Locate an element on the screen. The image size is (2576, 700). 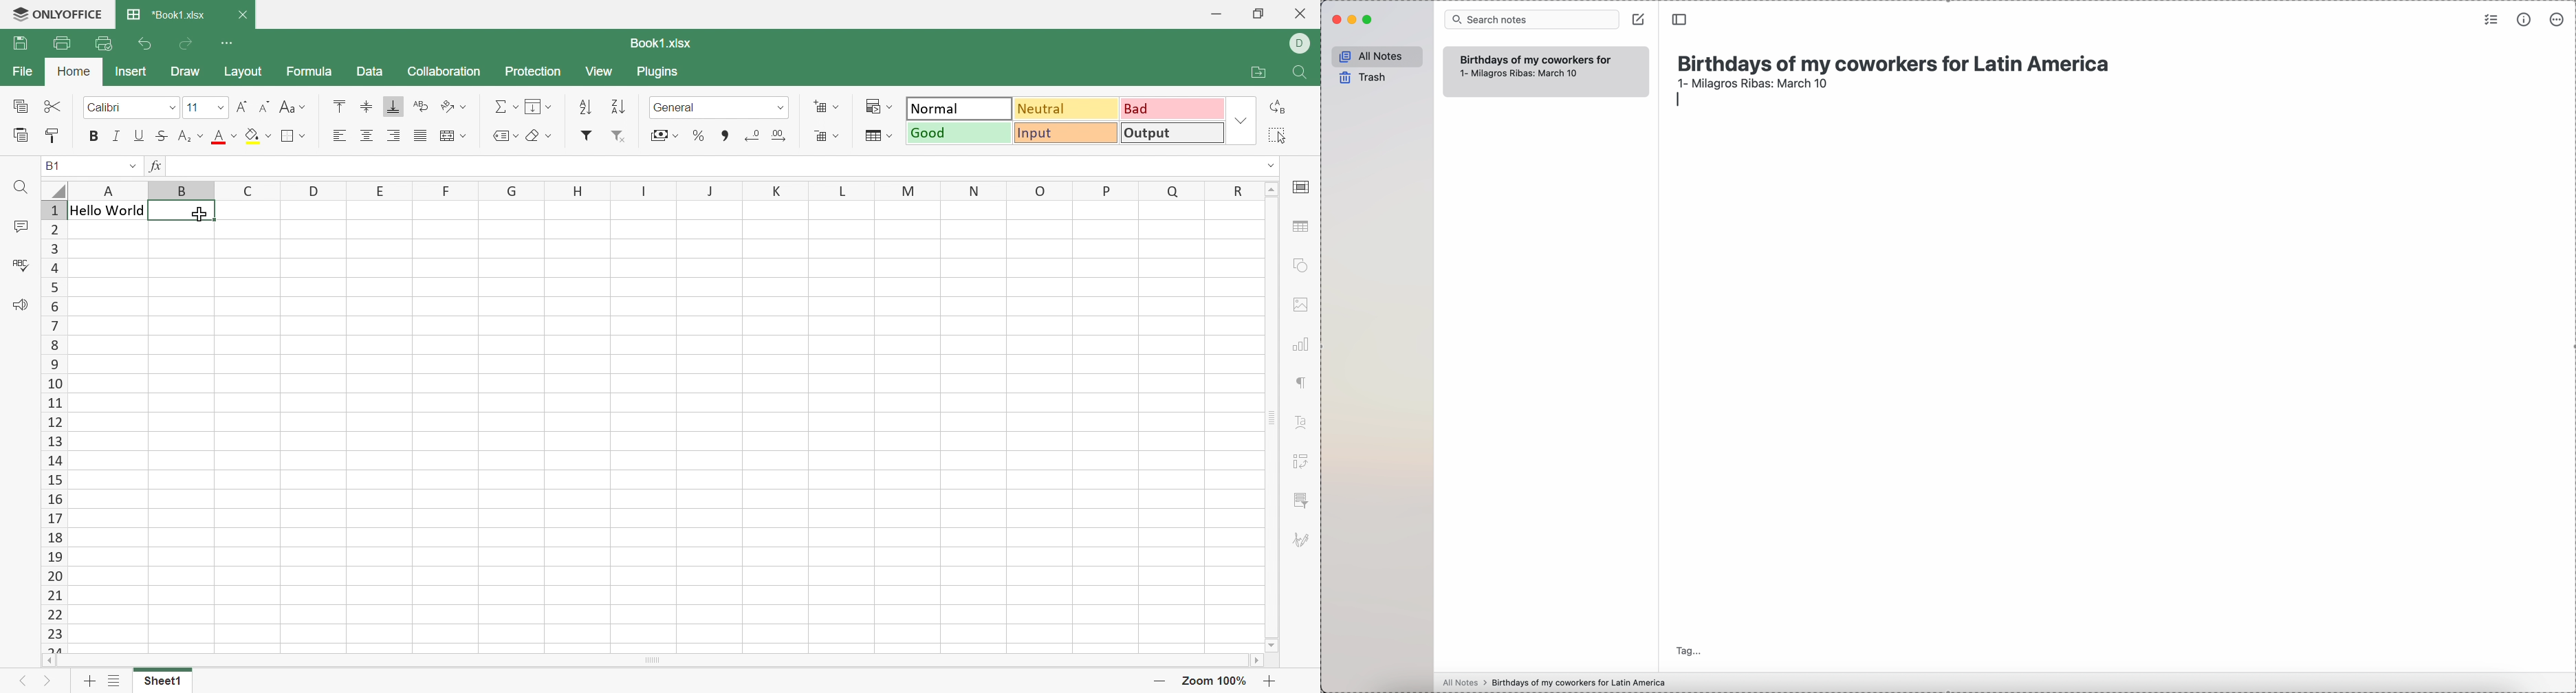
Output is located at coordinates (1172, 133).